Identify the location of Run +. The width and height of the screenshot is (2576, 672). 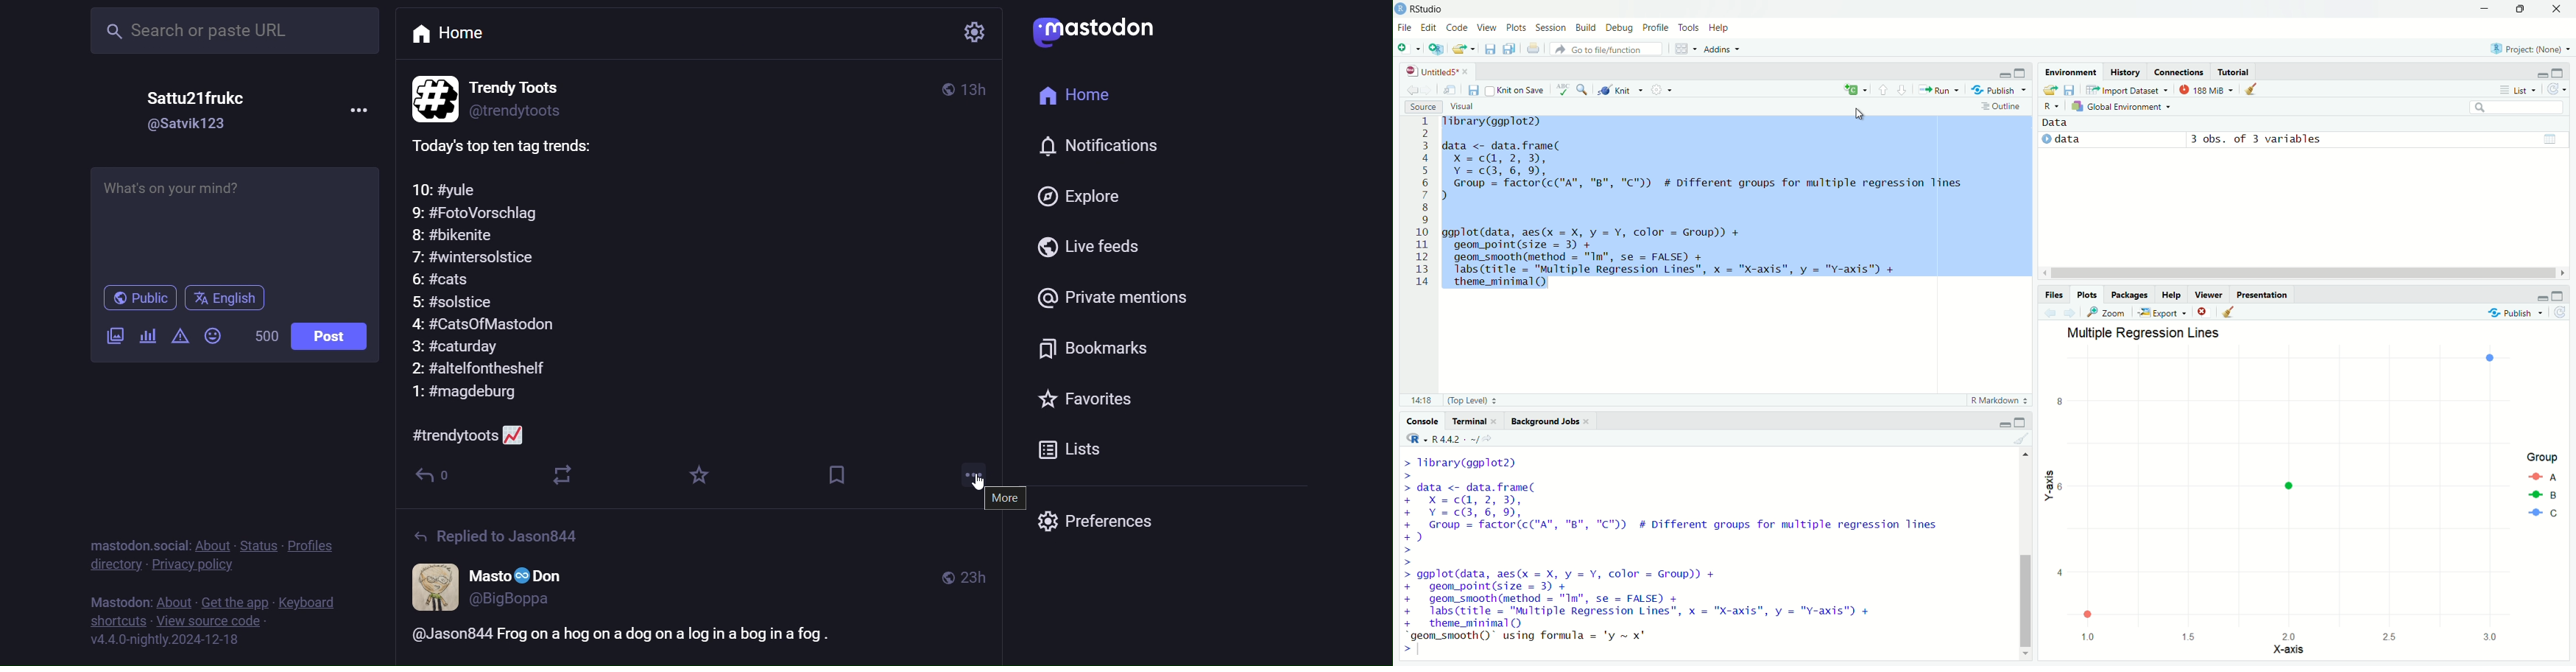
(1942, 89).